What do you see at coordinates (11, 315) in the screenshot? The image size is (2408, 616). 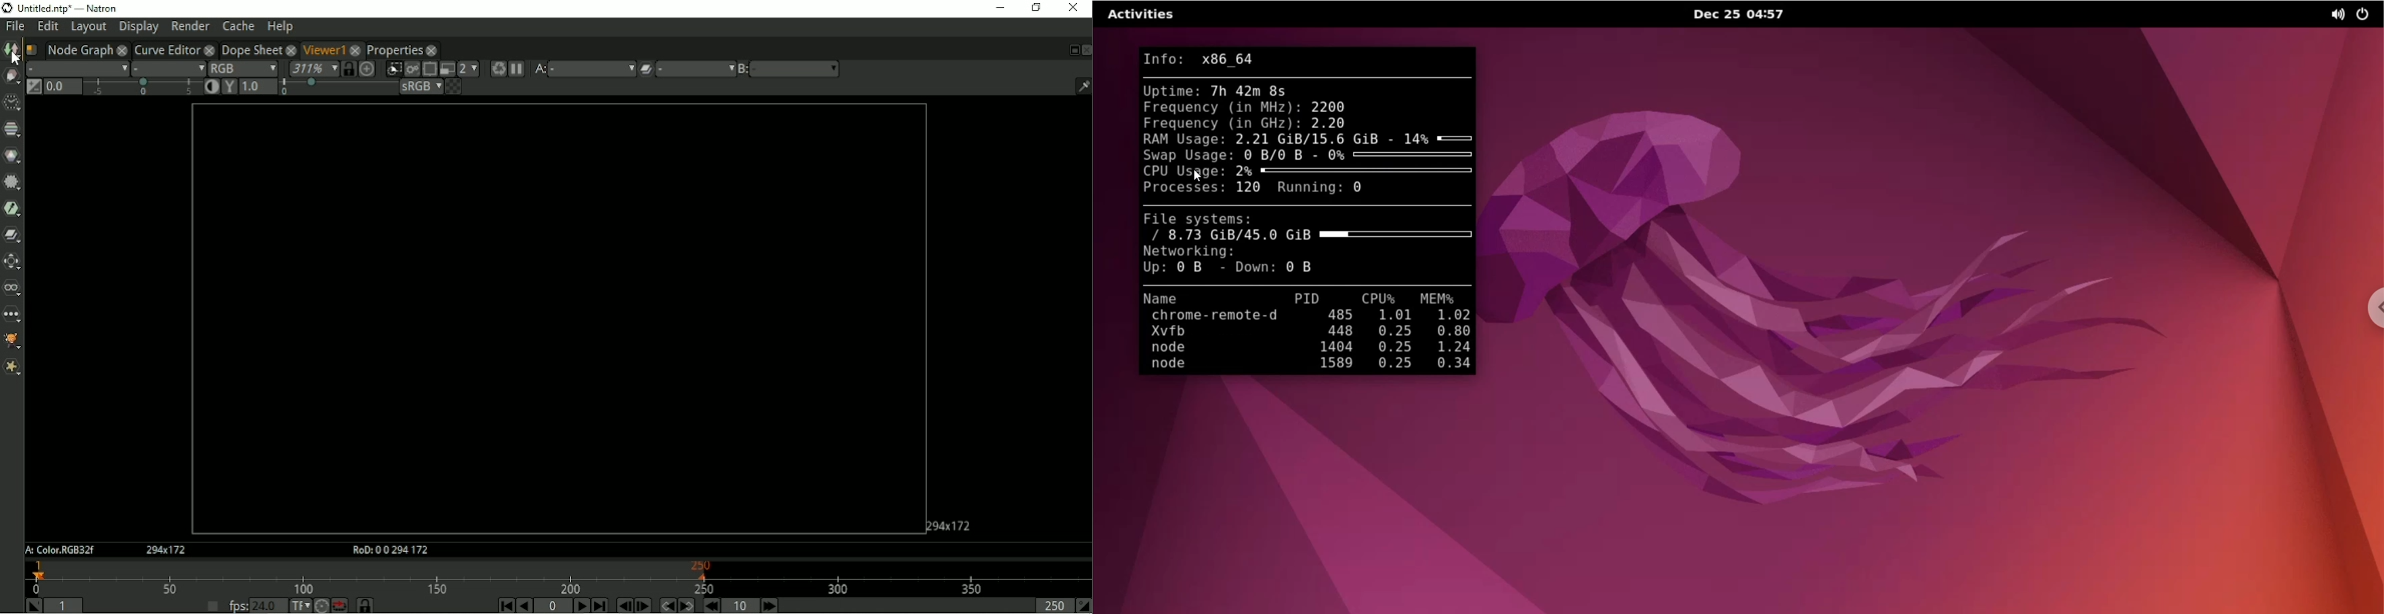 I see `Other` at bounding box center [11, 315].